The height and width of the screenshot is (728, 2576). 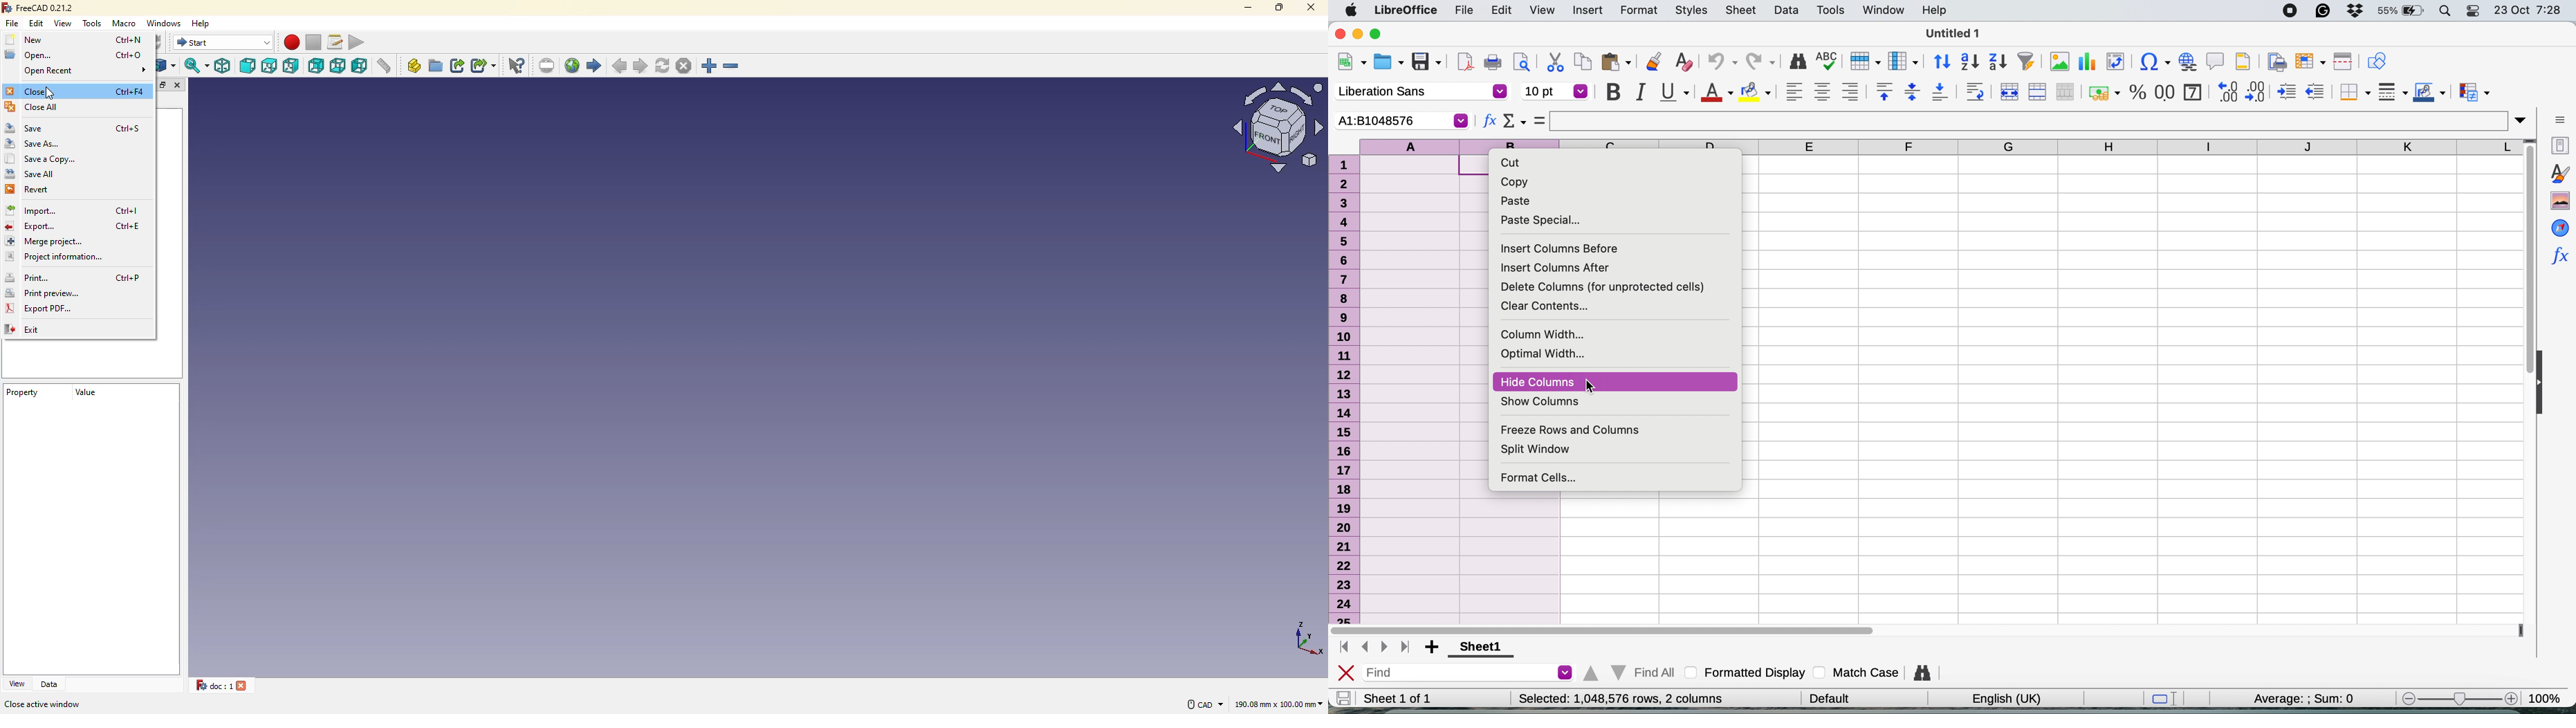 I want to click on collapse, so click(x=2542, y=380).